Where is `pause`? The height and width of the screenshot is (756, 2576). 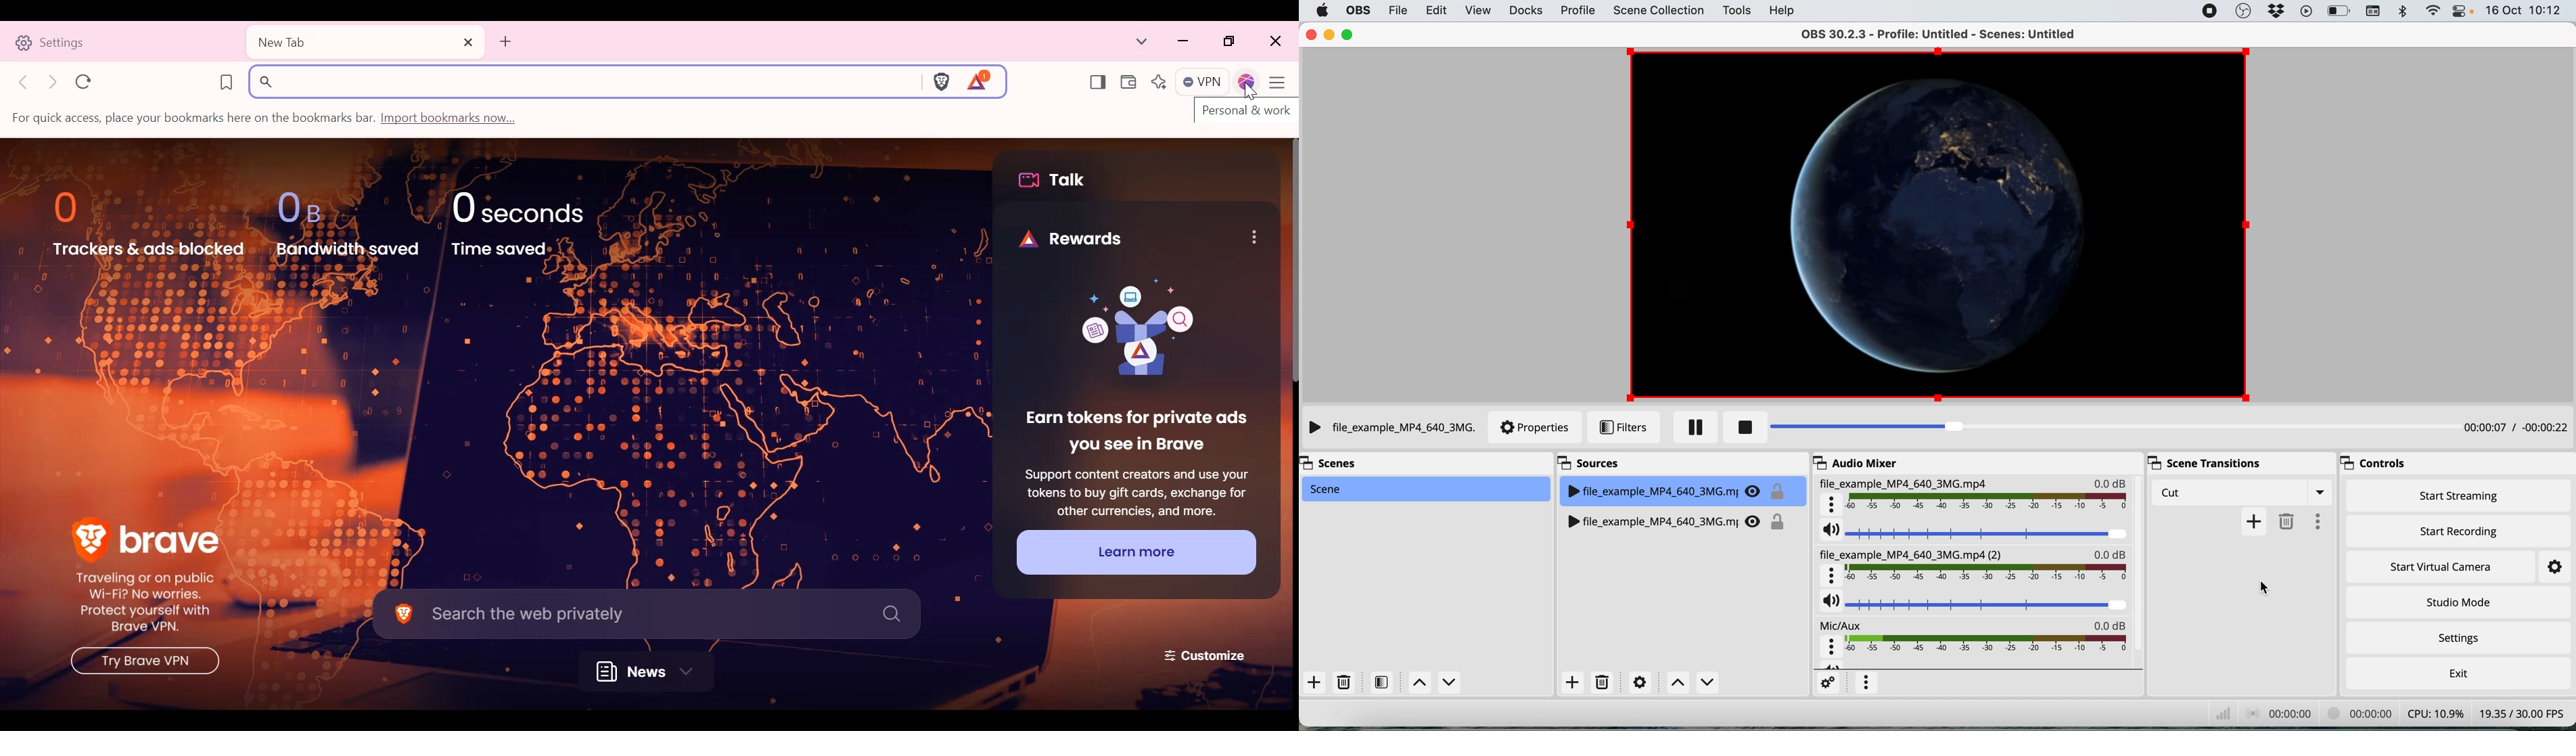
pause is located at coordinates (1694, 427).